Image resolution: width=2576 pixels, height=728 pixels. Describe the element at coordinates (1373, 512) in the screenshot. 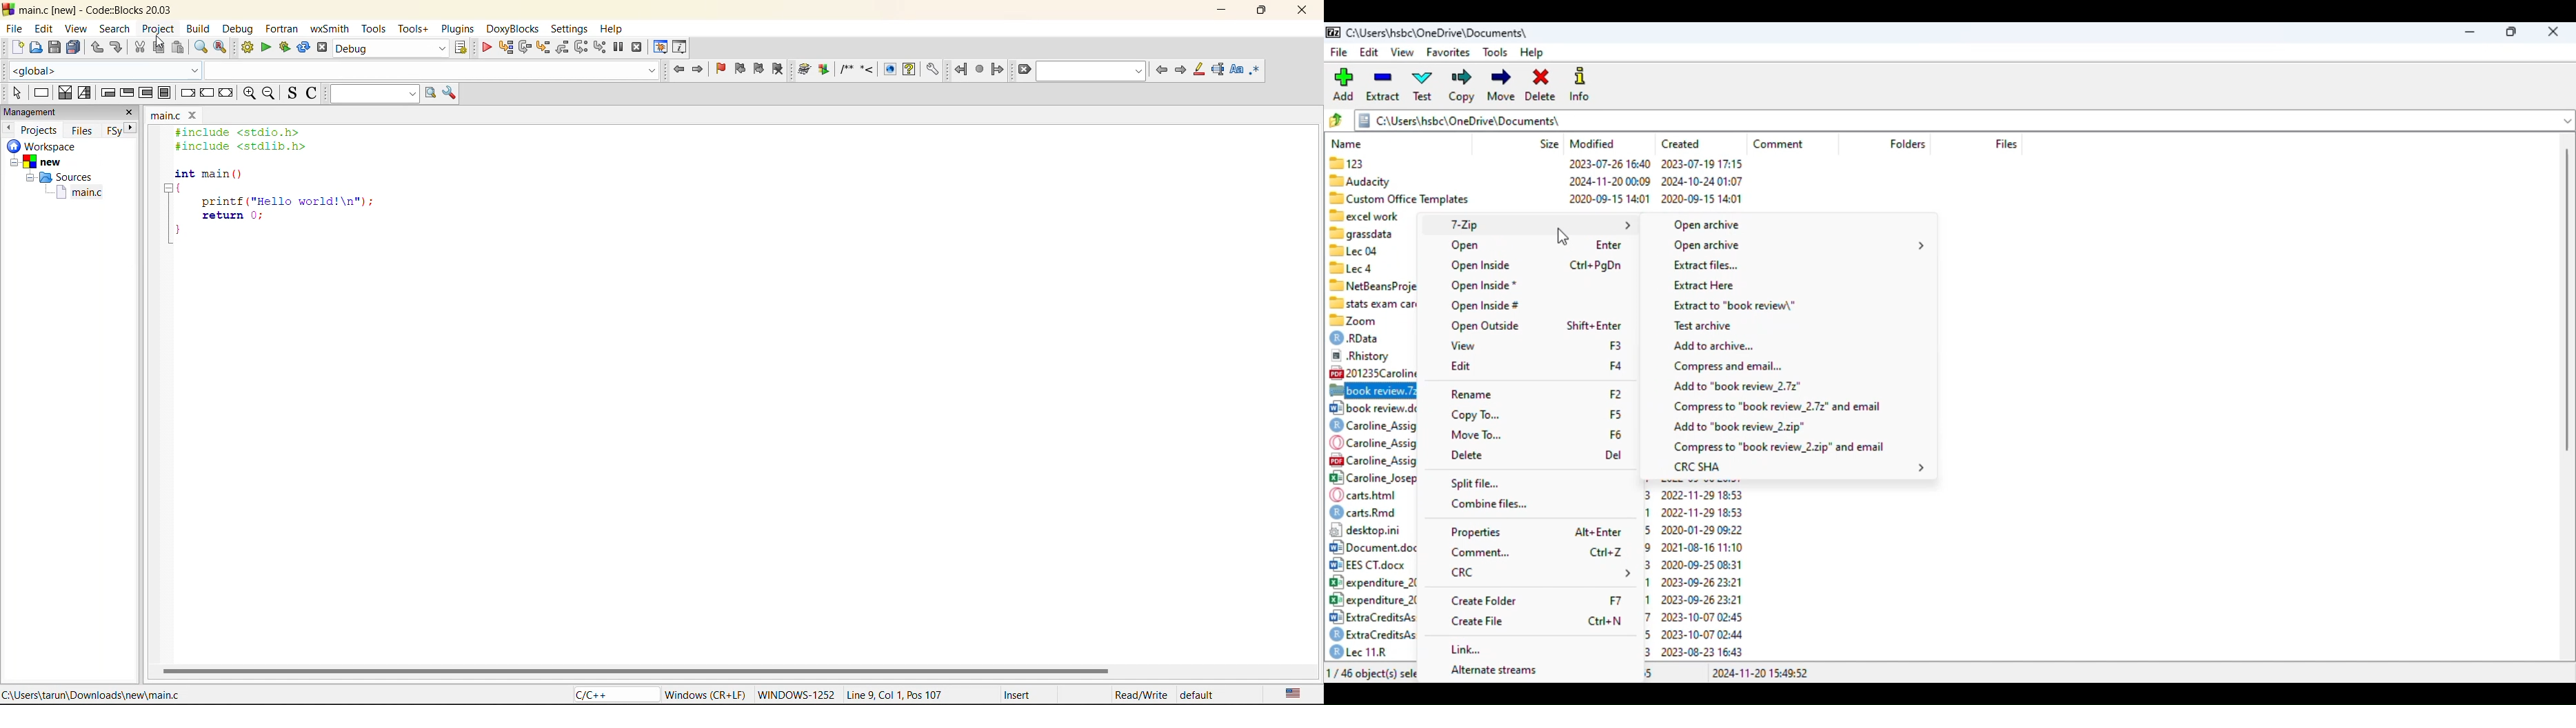

I see `) cartsRmd 298 2022-12-06 19:01 2022-11-29 18:53` at that location.